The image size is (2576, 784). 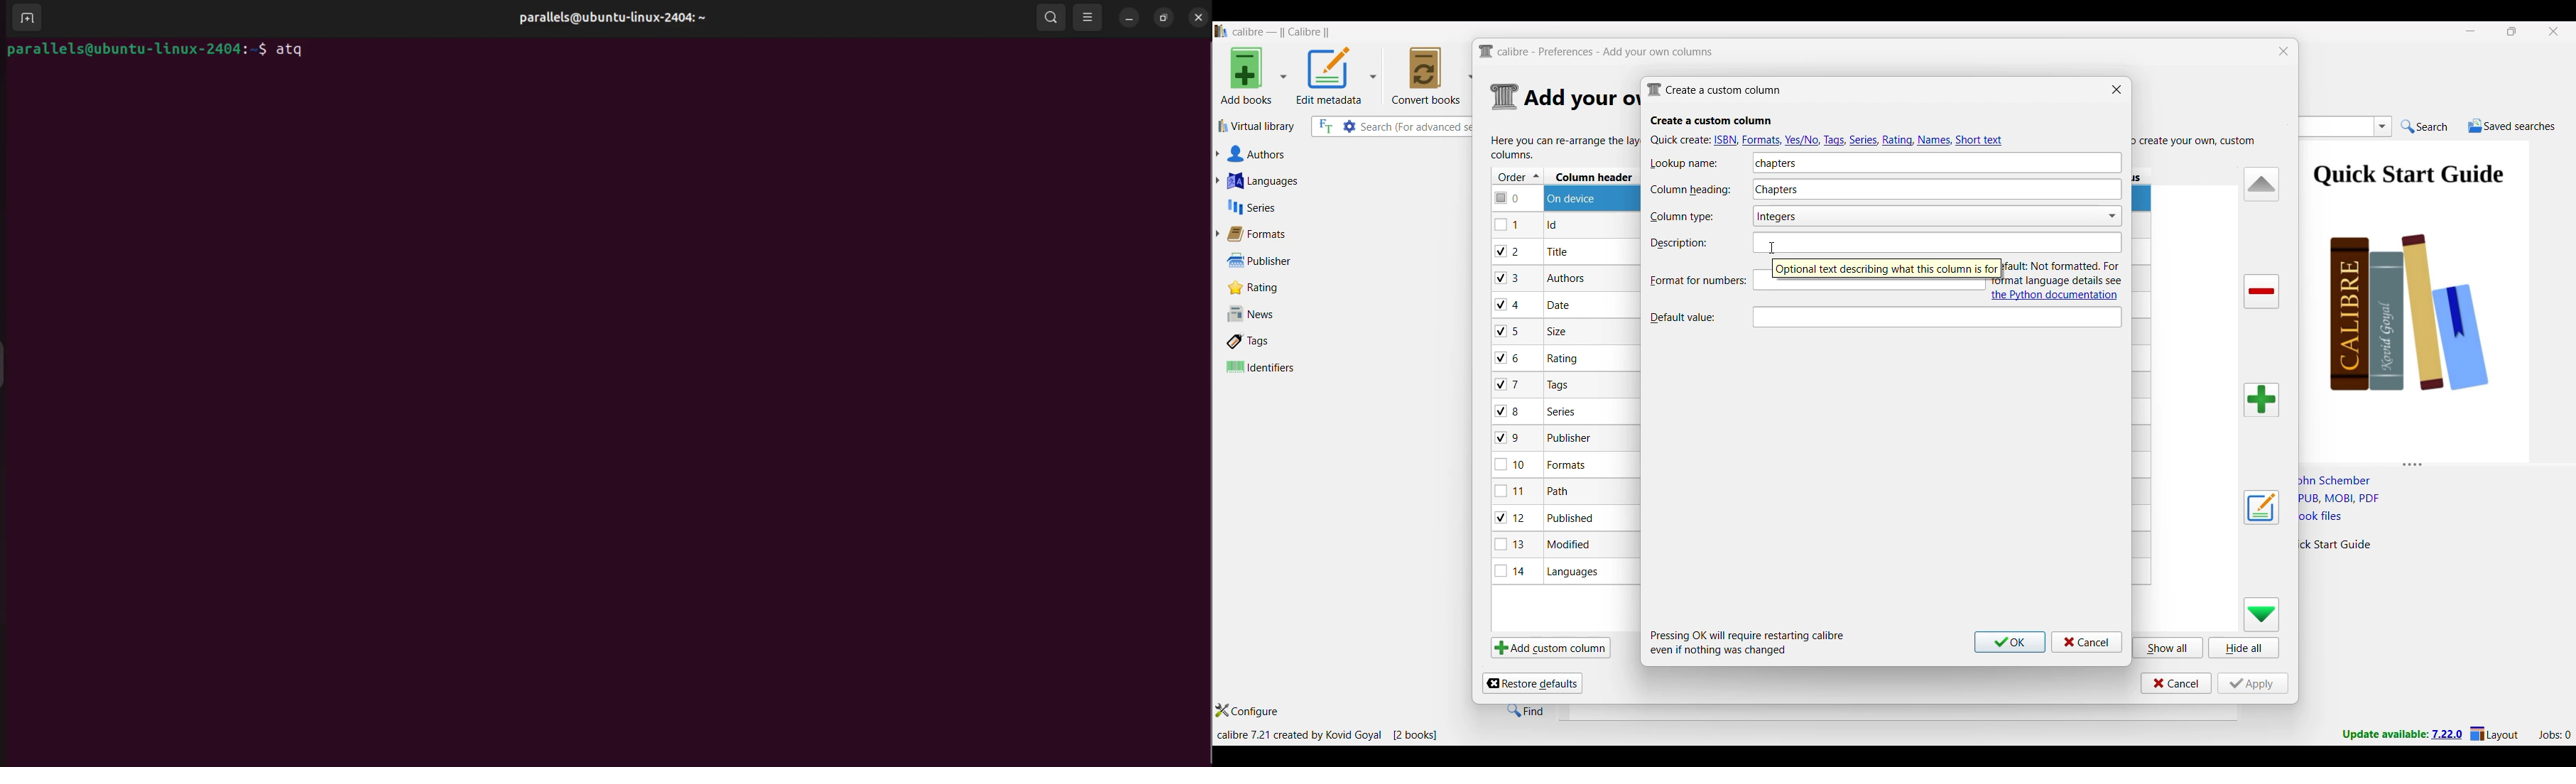 I want to click on Find, so click(x=1526, y=710).